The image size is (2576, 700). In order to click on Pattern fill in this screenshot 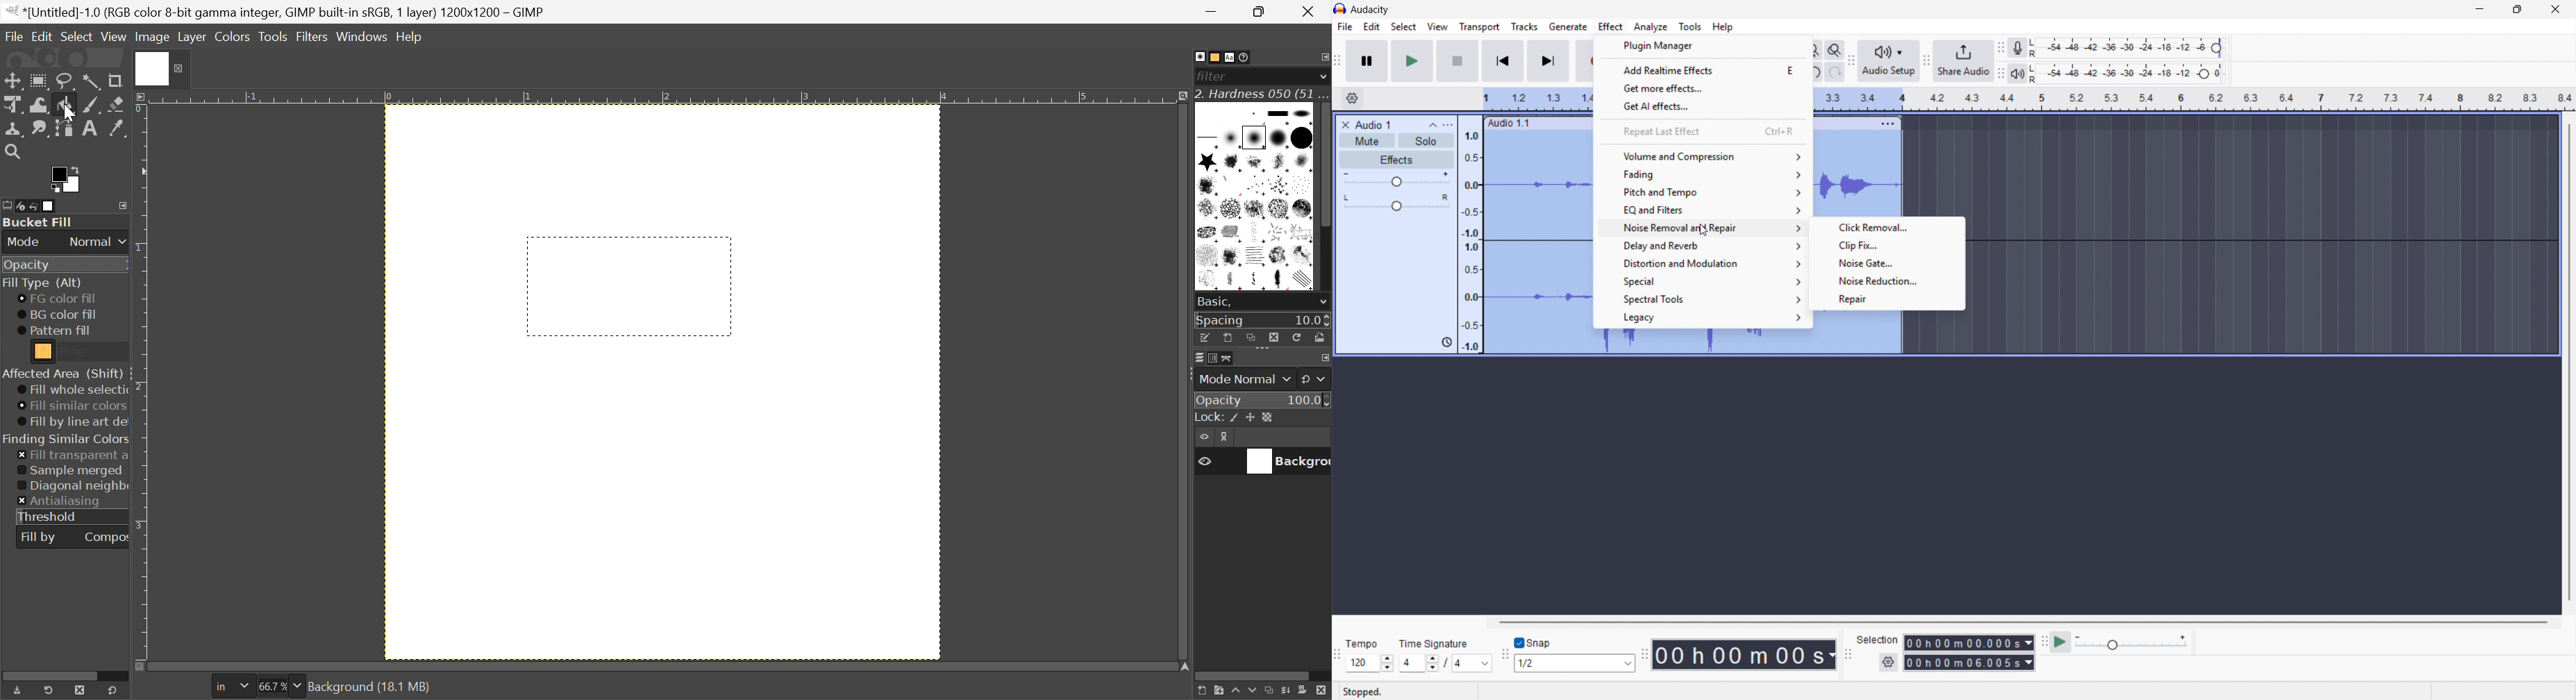, I will do `click(54, 331)`.